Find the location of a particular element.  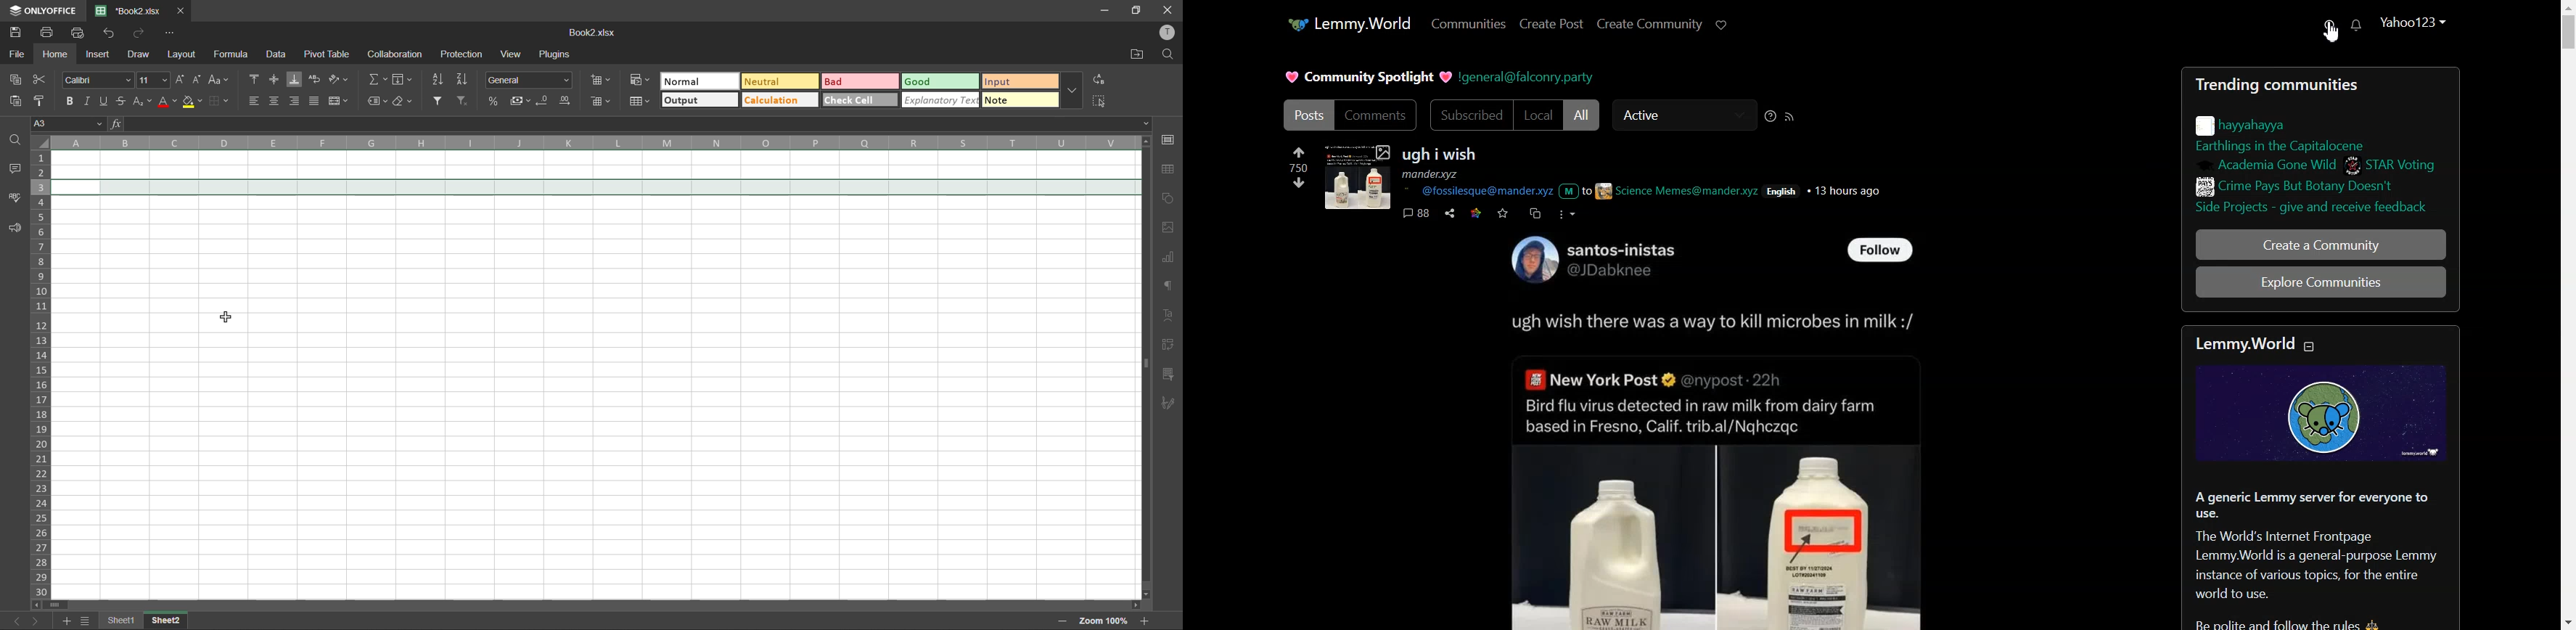

align left is located at coordinates (255, 102).